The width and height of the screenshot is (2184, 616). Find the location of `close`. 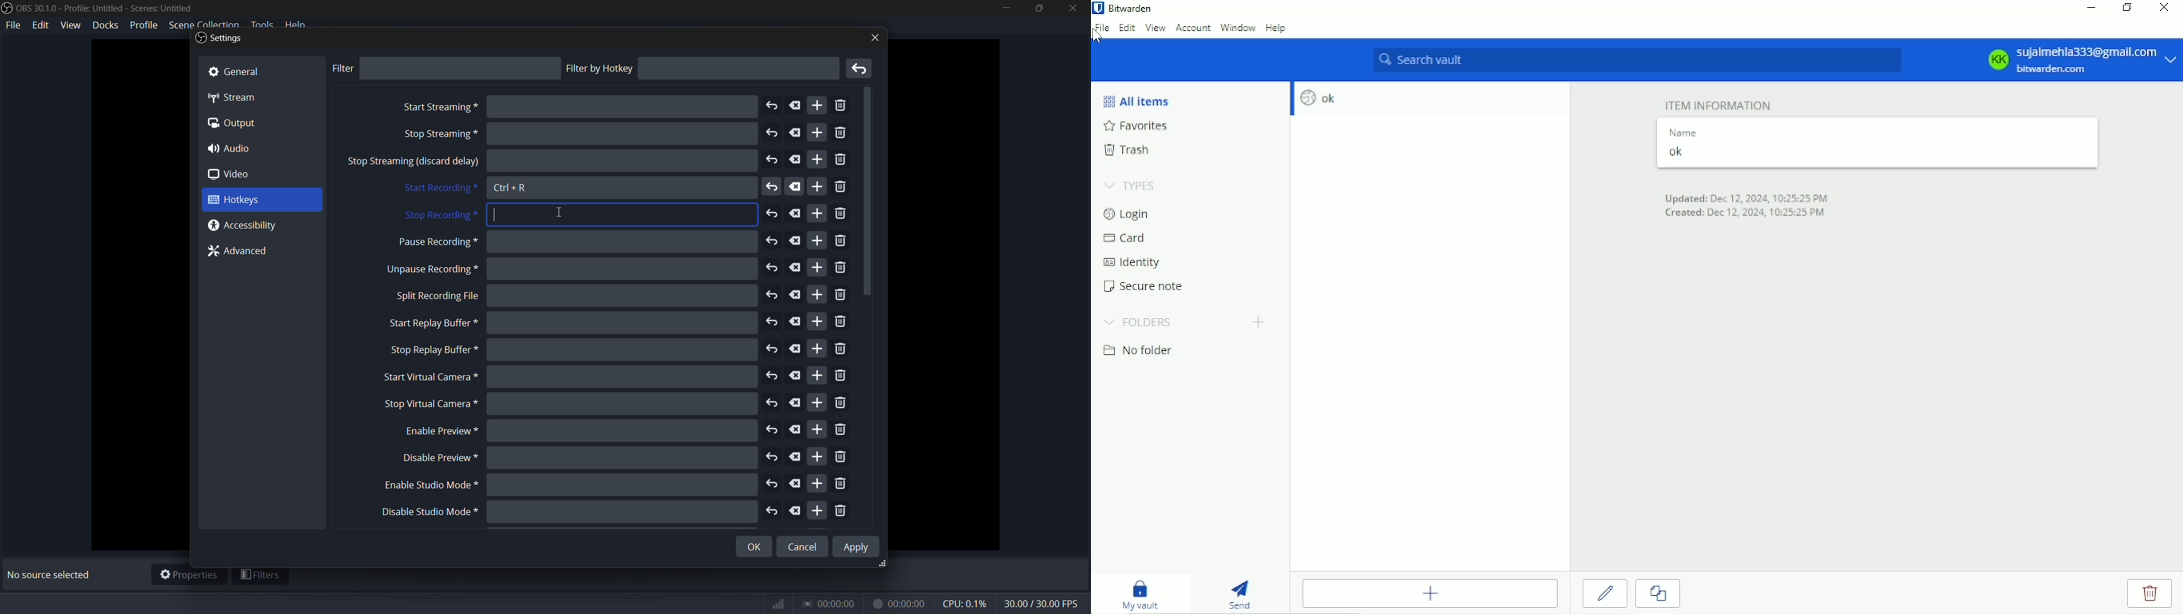

close is located at coordinates (873, 38).